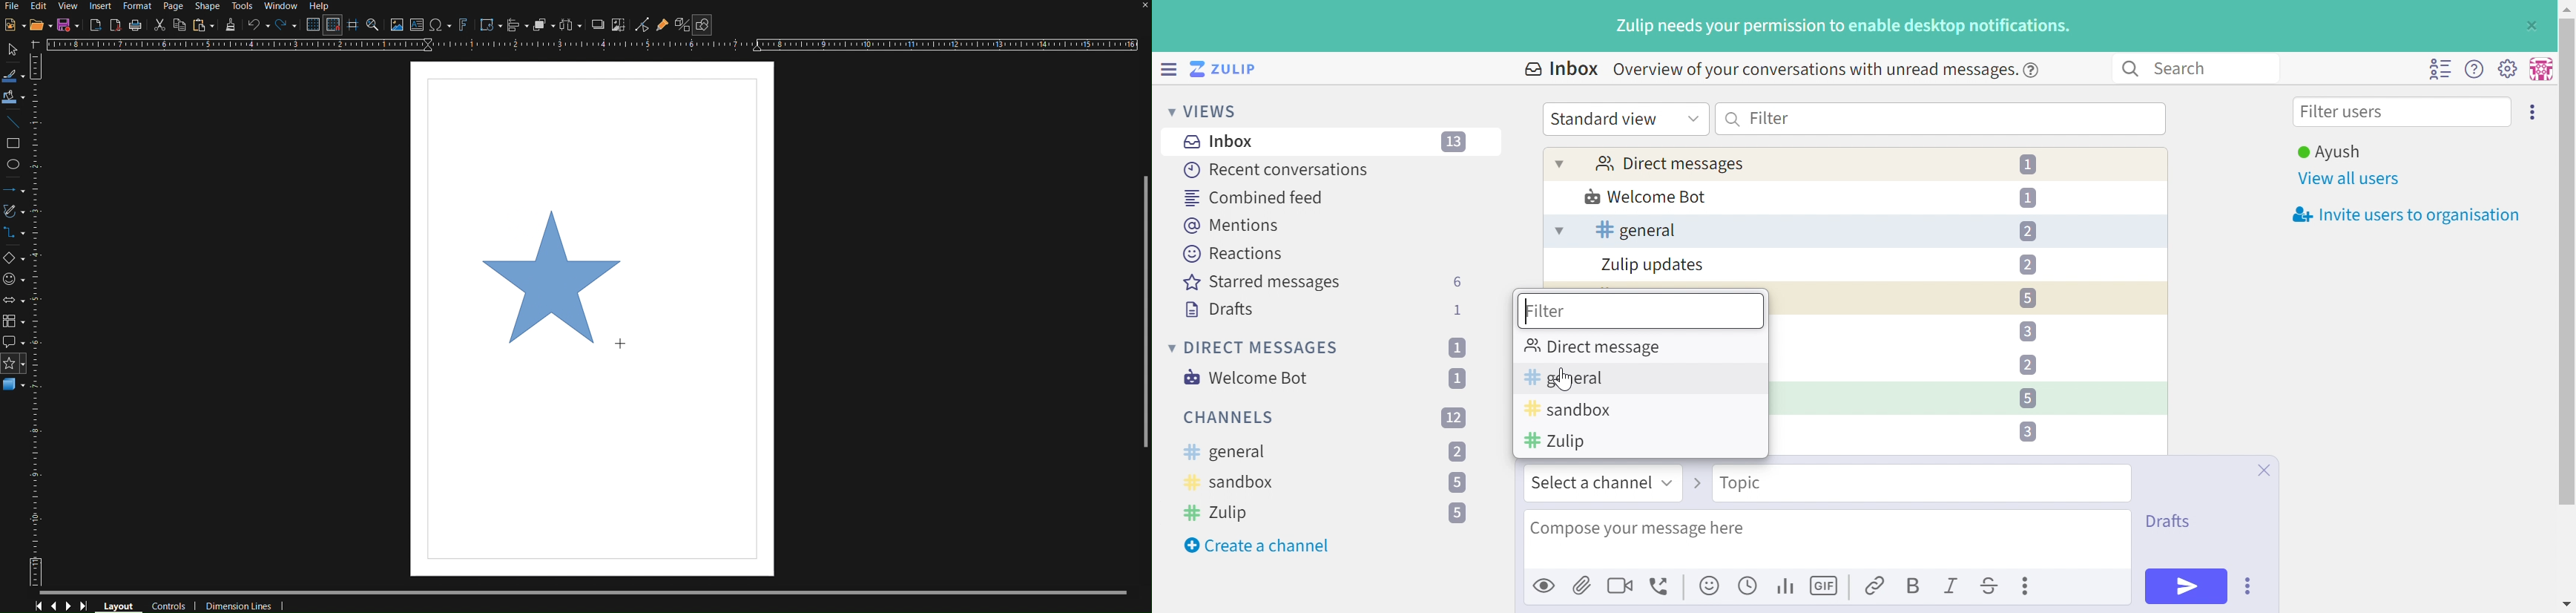 This screenshot has height=616, width=2576. What do you see at coordinates (1826, 586) in the screenshot?
I see `GIF` at bounding box center [1826, 586].